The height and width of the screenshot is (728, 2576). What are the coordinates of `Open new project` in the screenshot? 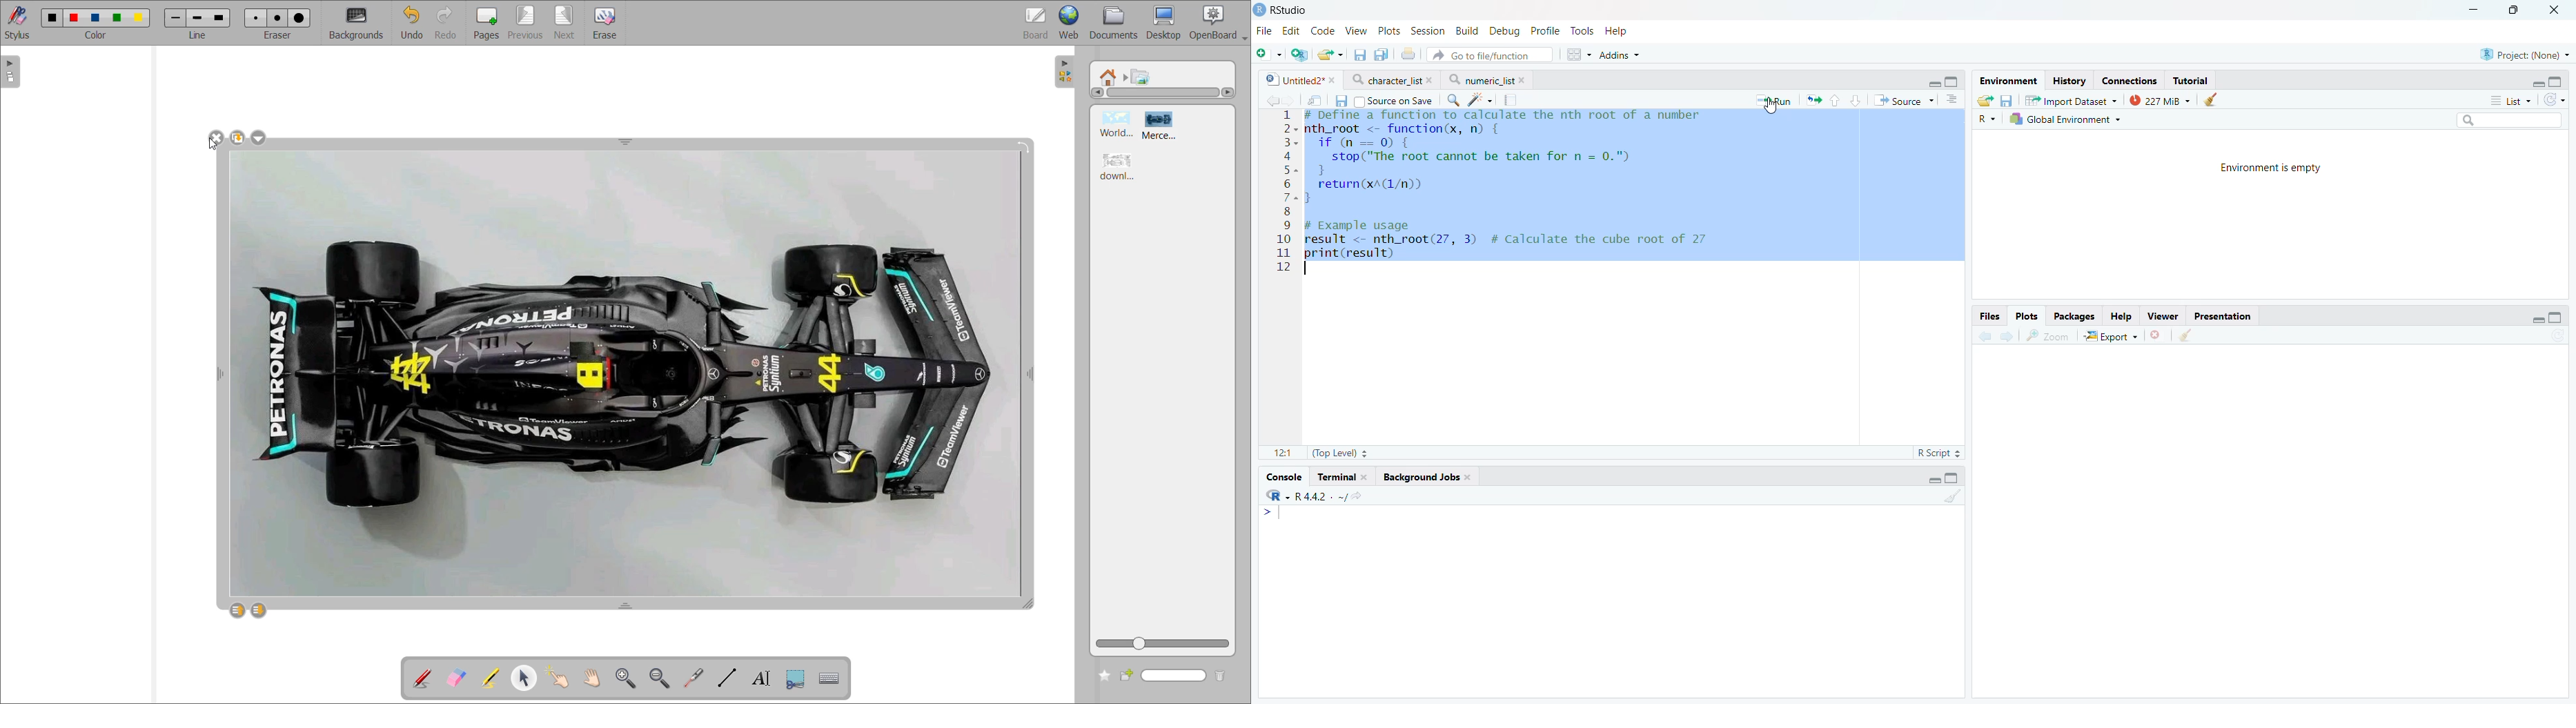 It's located at (1298, 55).